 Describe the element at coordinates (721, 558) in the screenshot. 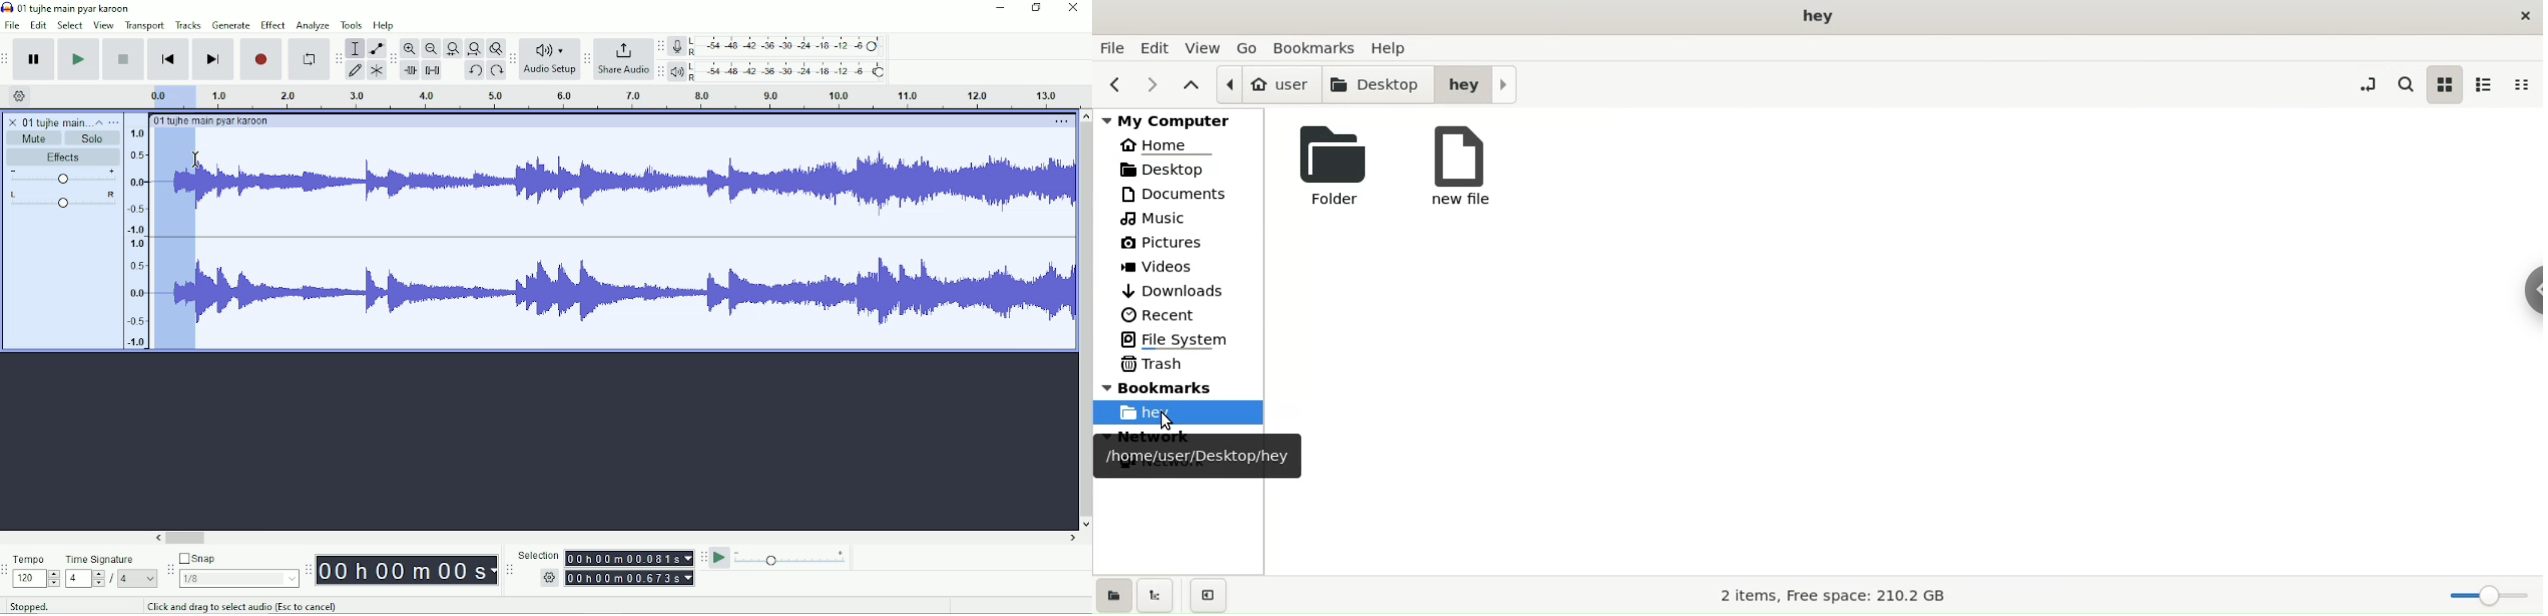

I see `Play-at-speed` at that location.